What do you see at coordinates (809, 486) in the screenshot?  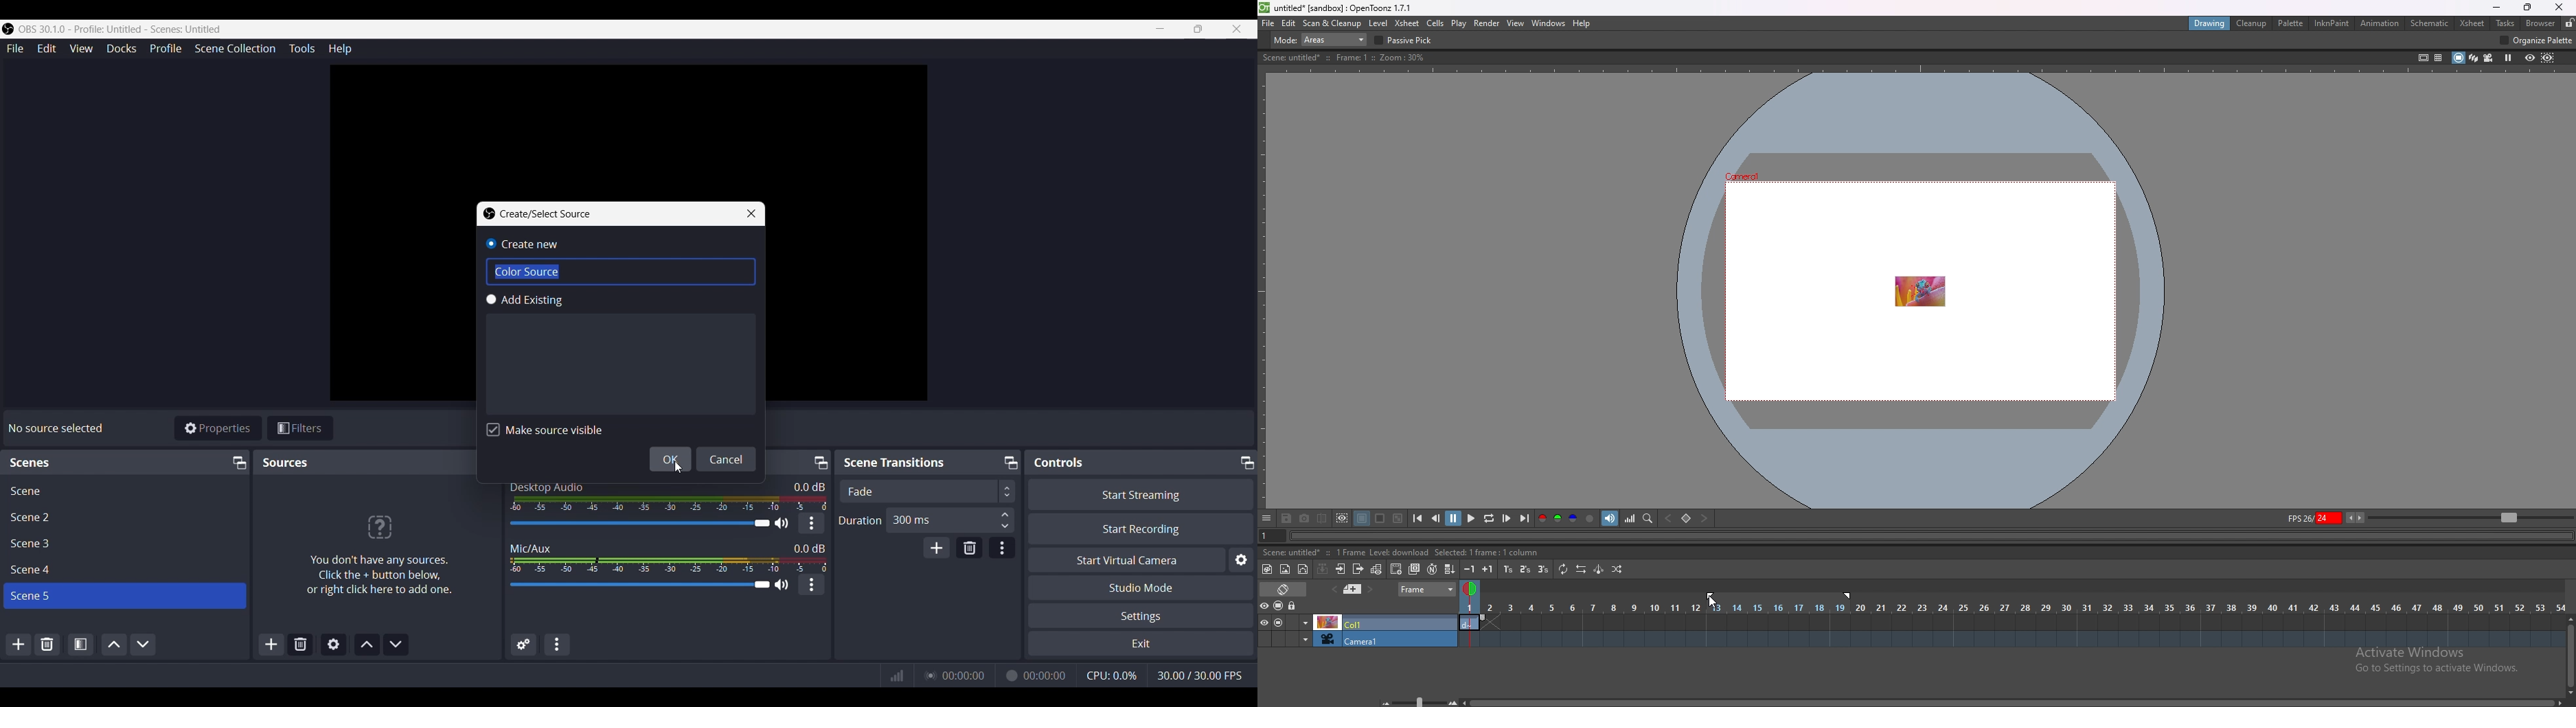 I see `0.0 dB` at bounding box center [809, 486].